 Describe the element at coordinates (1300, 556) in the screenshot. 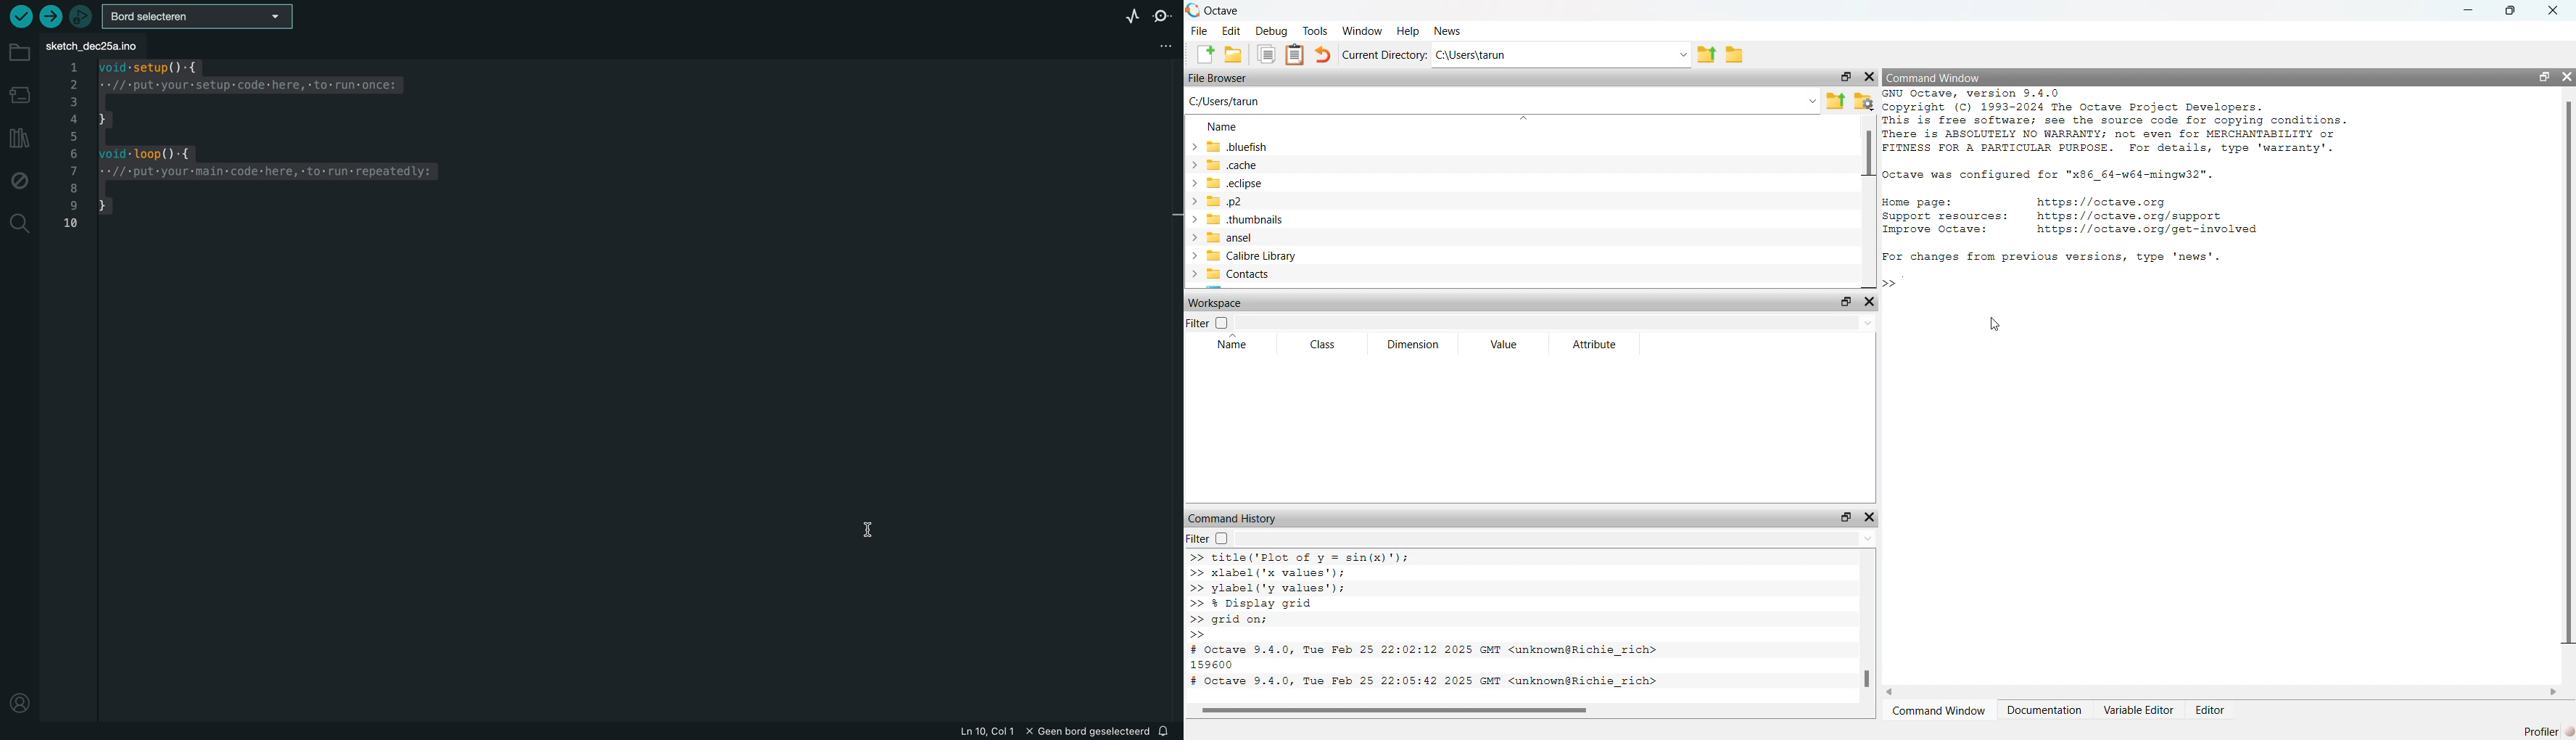

I see `>> title('Plot of v = sin(x)");` at that location.